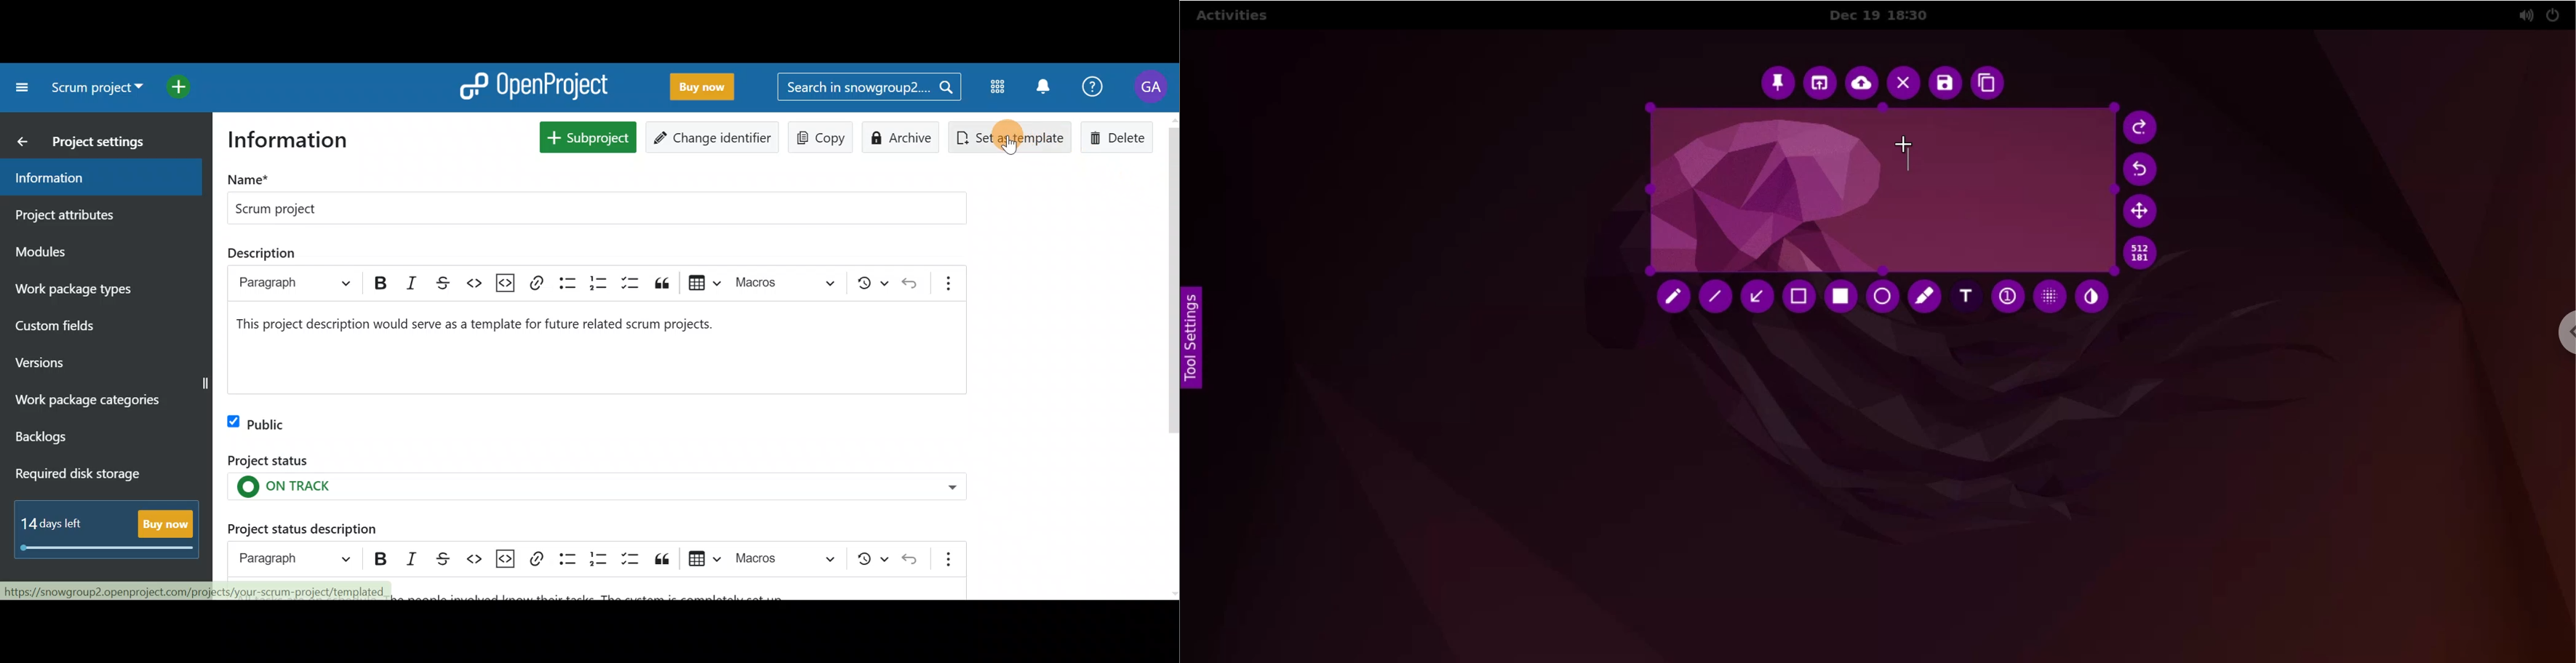  Describe the element at coordinates (474, 283) in the screenshot. I see `code` at that location.